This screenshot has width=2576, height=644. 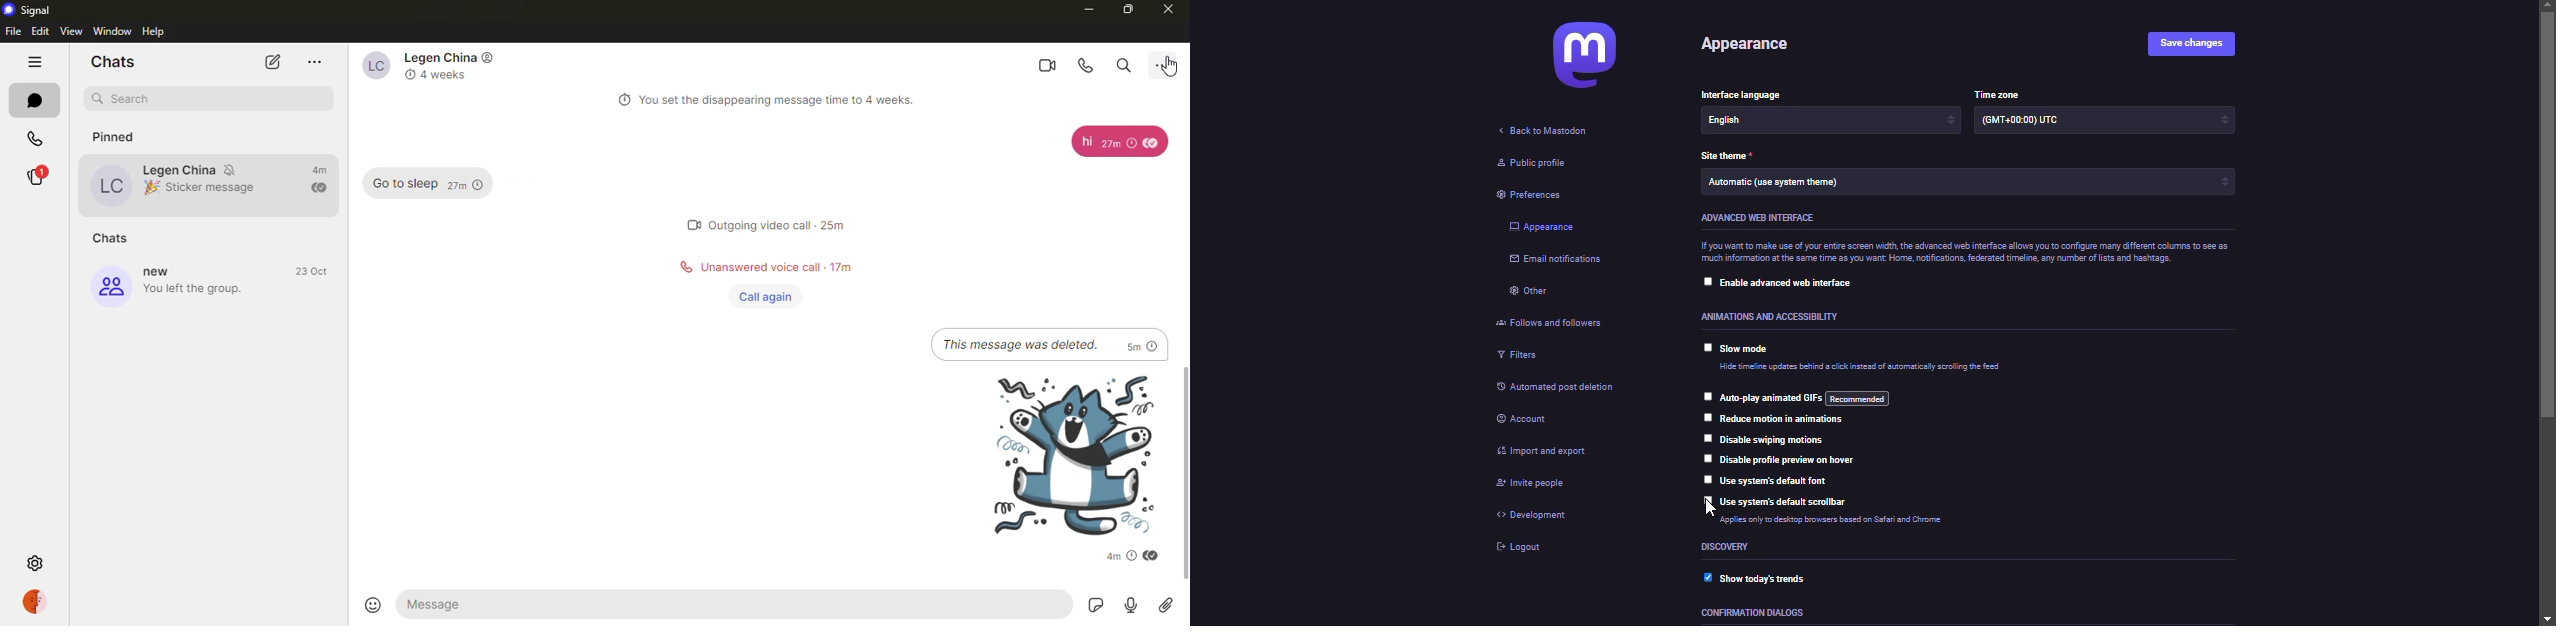 I want to click on info, so click(x=1965, y=253).